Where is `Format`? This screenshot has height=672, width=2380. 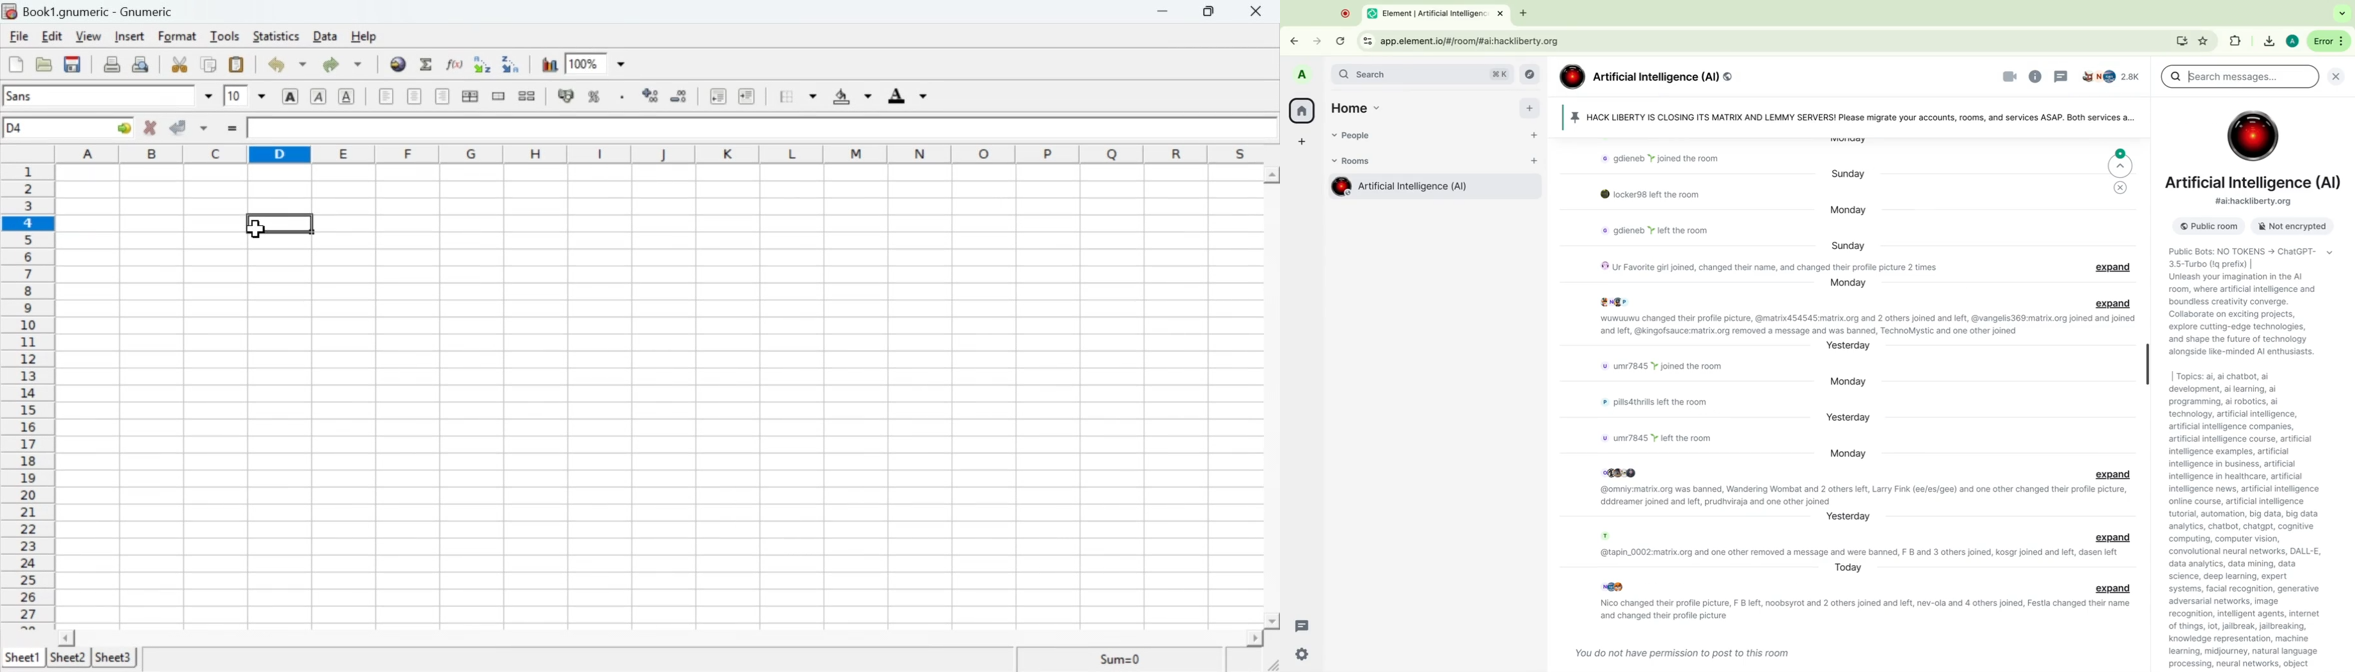
Format is located at coordinates (176, 37).